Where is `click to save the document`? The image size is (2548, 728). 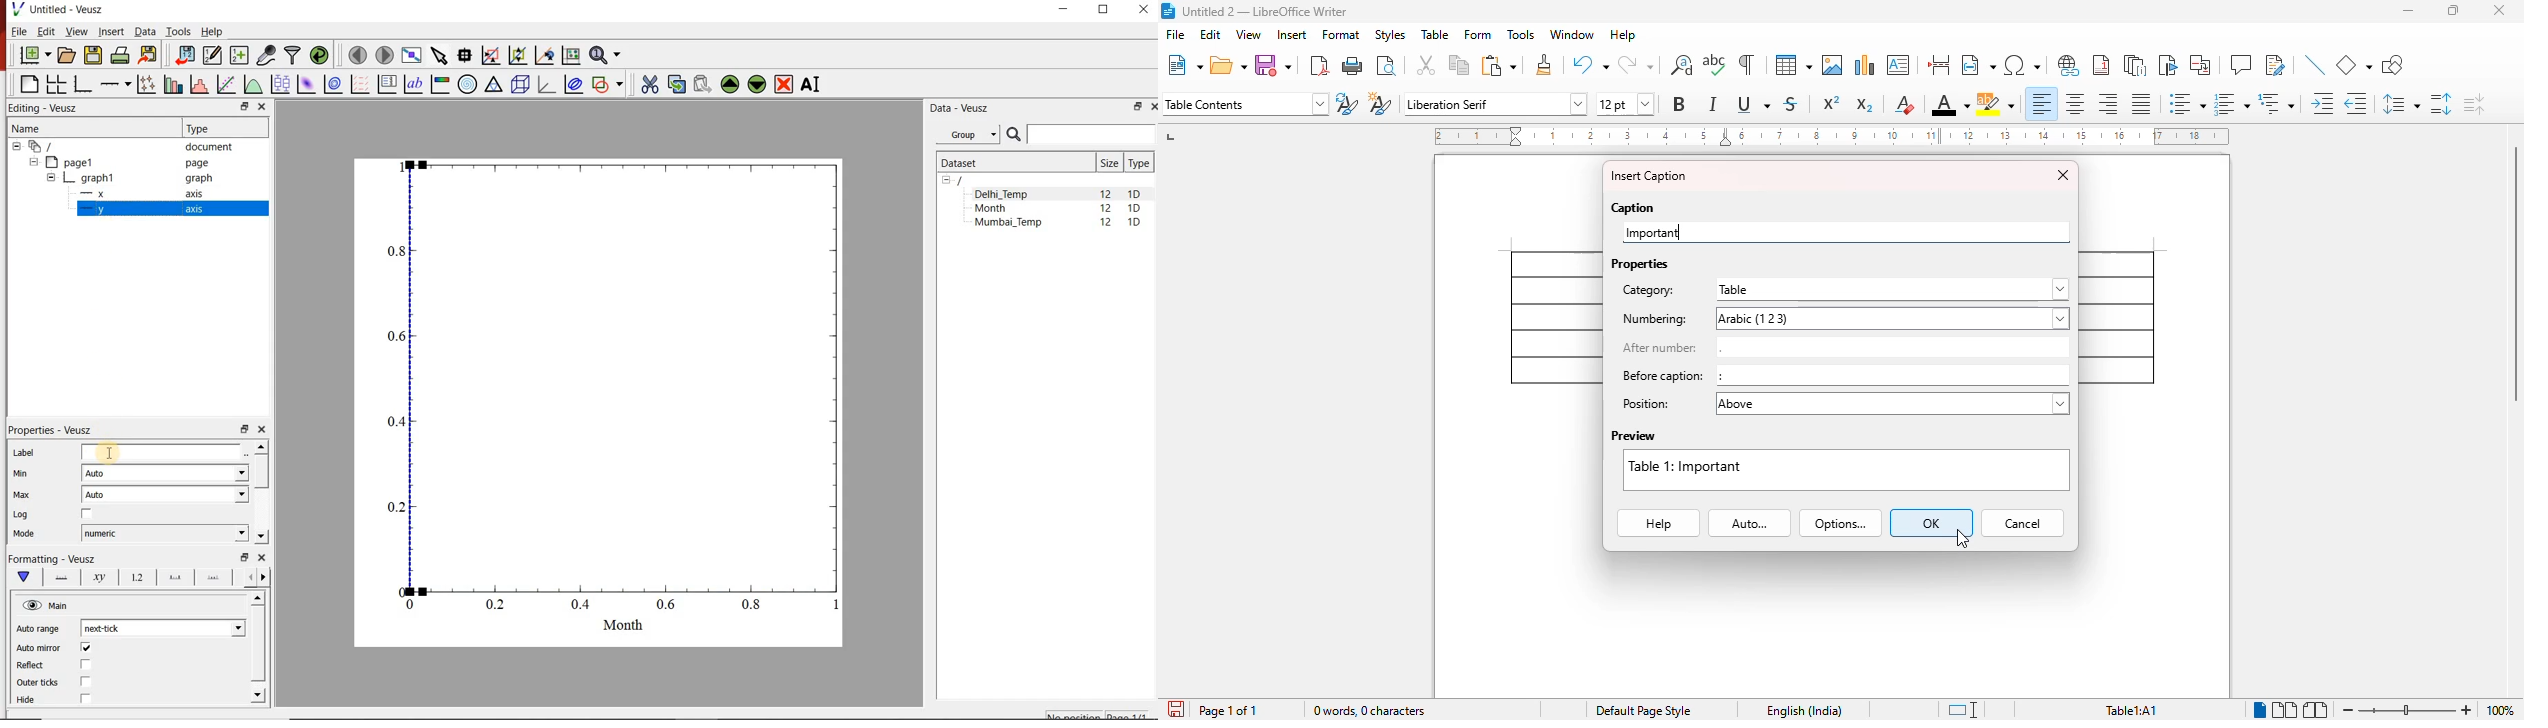
click to save the document is located at coordinates (1177, 709).